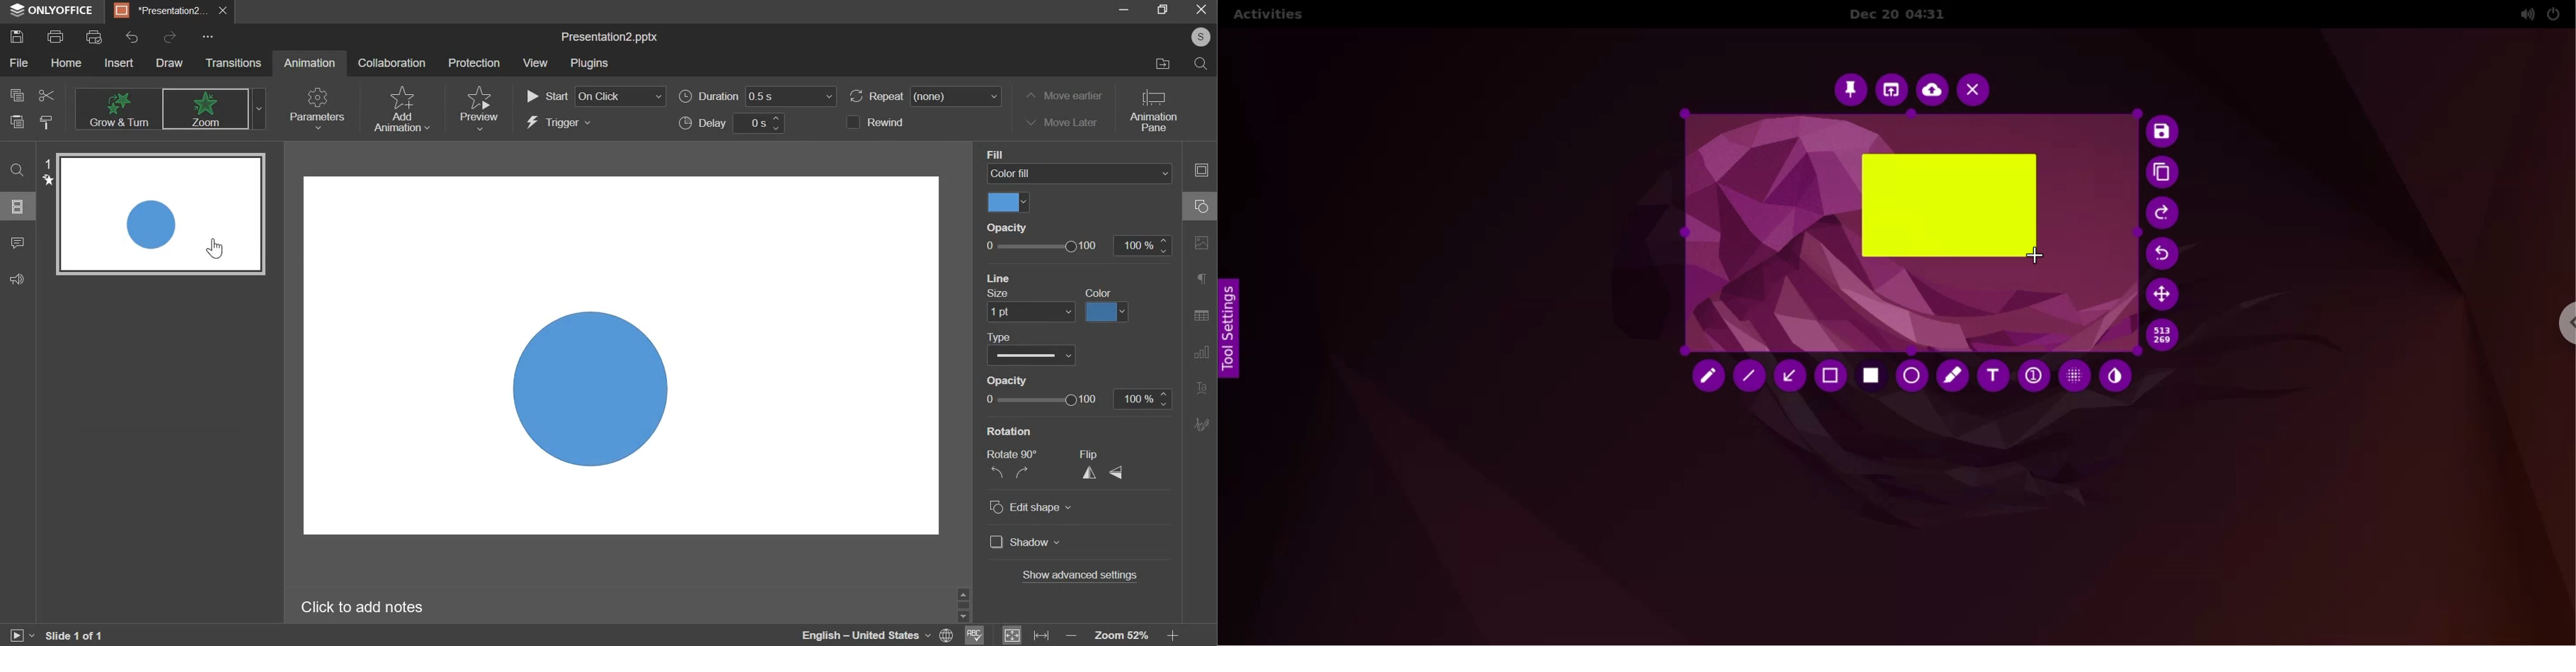  Describe the element at coordinates (877, 636) in the screenshot. I see `language` at that location.